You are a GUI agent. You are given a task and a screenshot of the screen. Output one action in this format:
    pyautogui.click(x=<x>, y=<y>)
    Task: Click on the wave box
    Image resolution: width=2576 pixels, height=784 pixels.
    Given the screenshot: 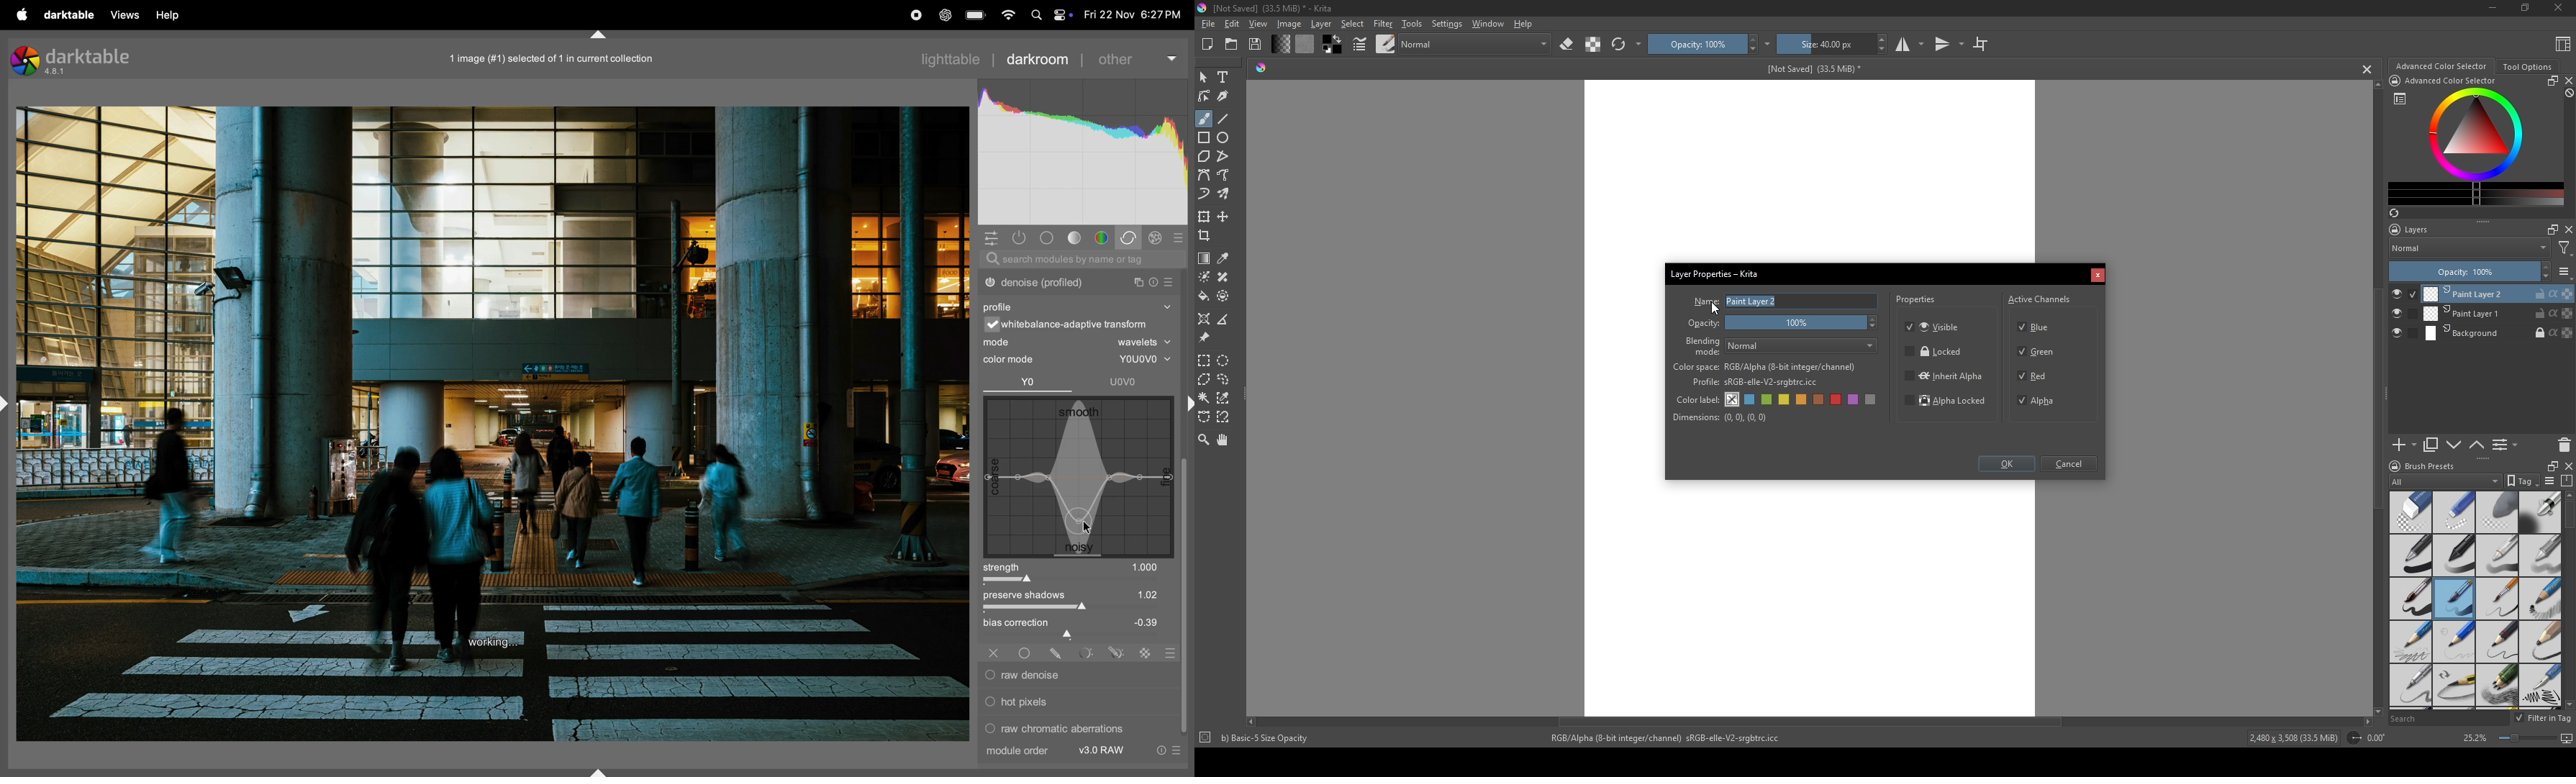 What is the action you would take?
    pyautogui.click(x=1077, y=477)
    